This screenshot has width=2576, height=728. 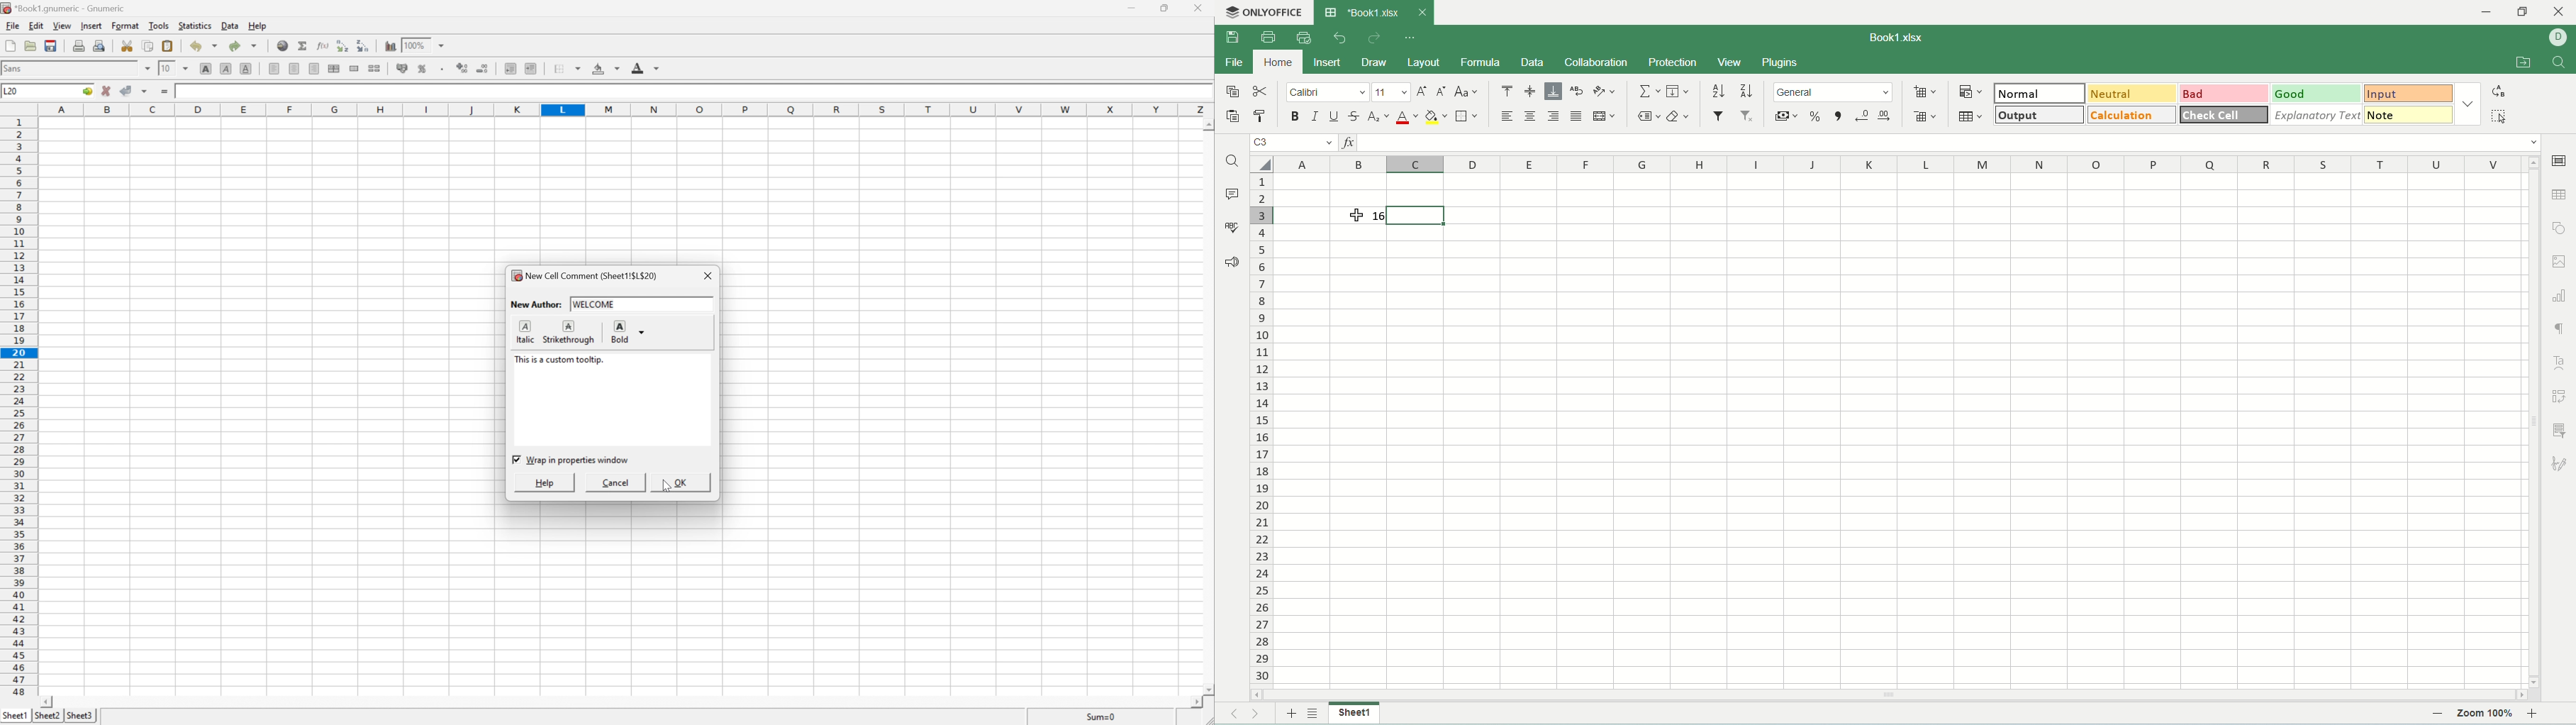 What do you see at coordinates (1232, 38) in the screenshot?
I see `save` at bounding box center [1232, 38].